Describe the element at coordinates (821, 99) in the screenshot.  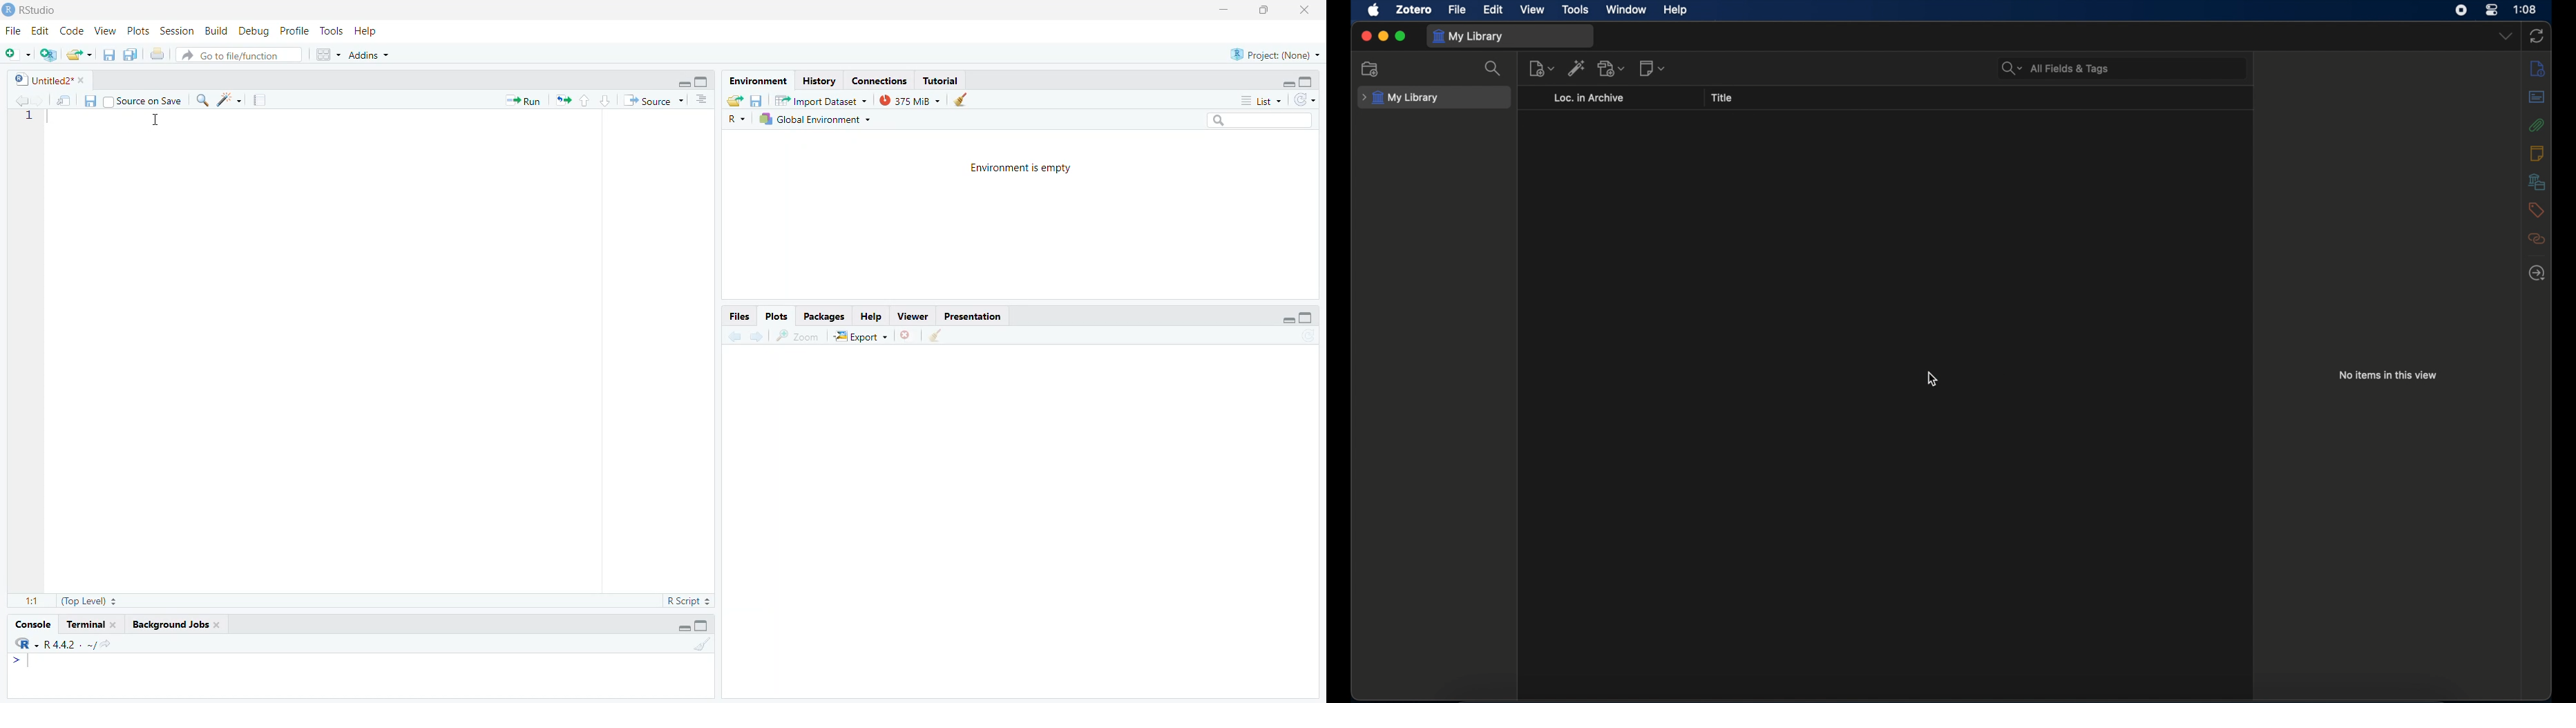
I see ` Import Dataset ` at that location.